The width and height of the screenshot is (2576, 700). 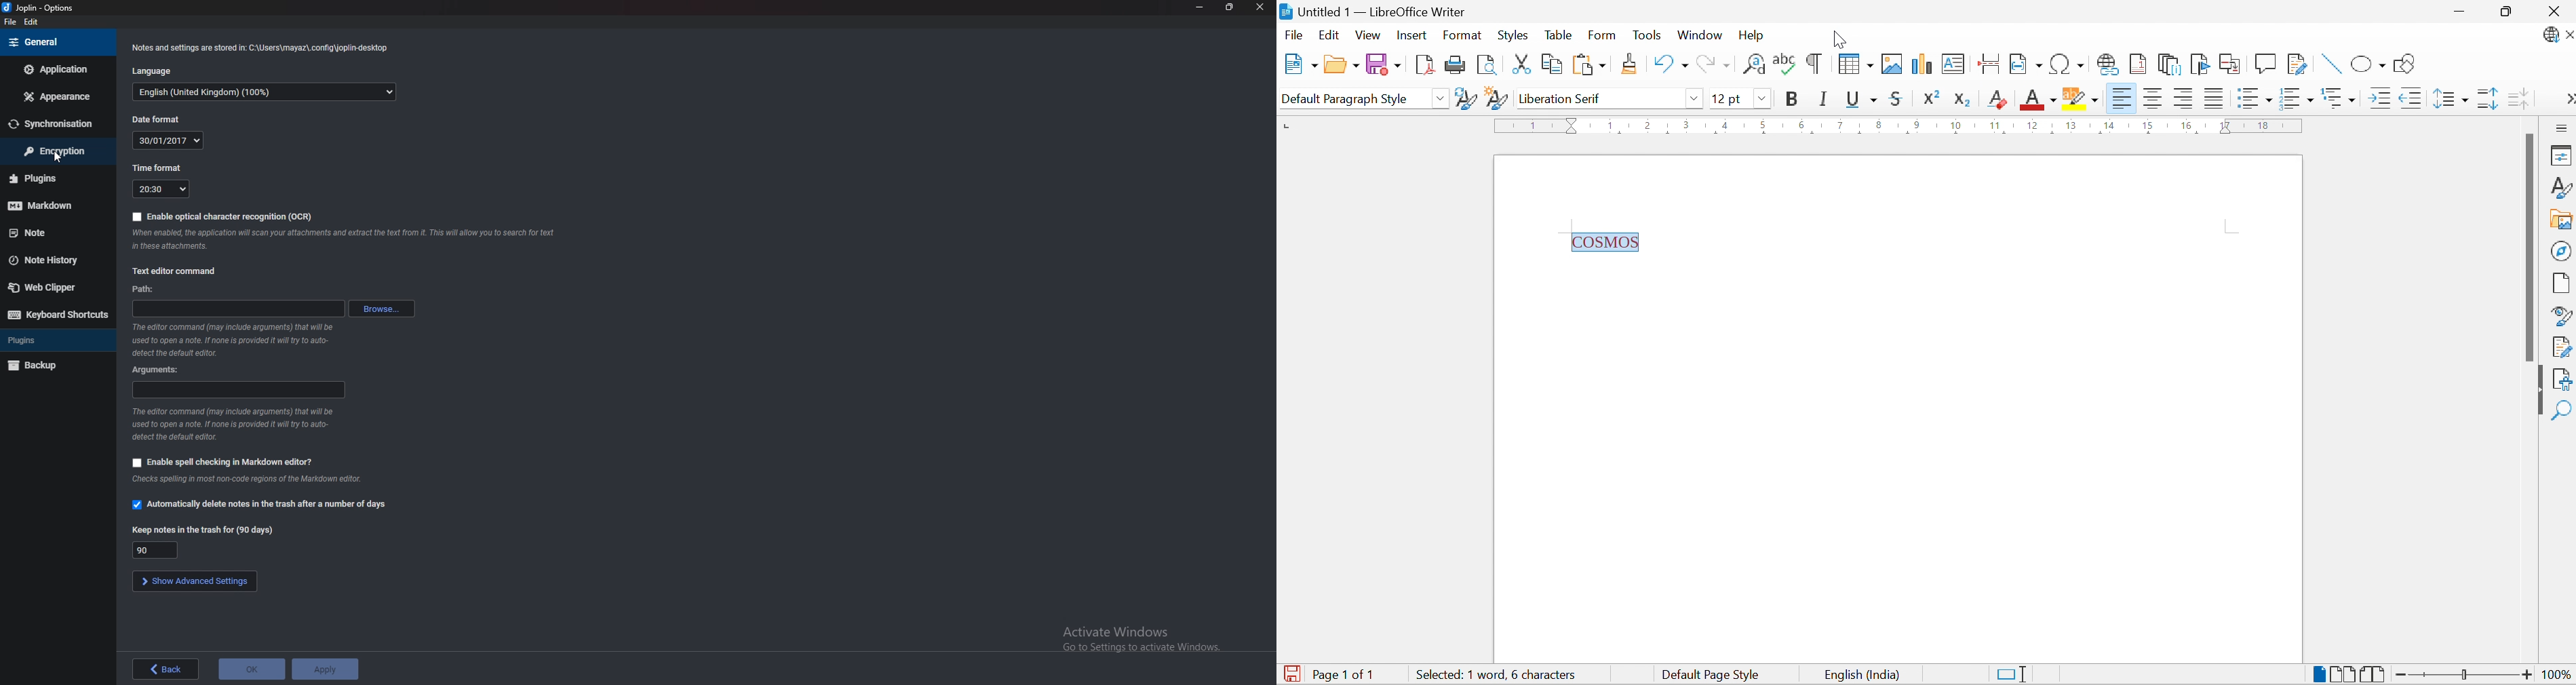 I want to click on Tools, so click(x=1645, y=34).